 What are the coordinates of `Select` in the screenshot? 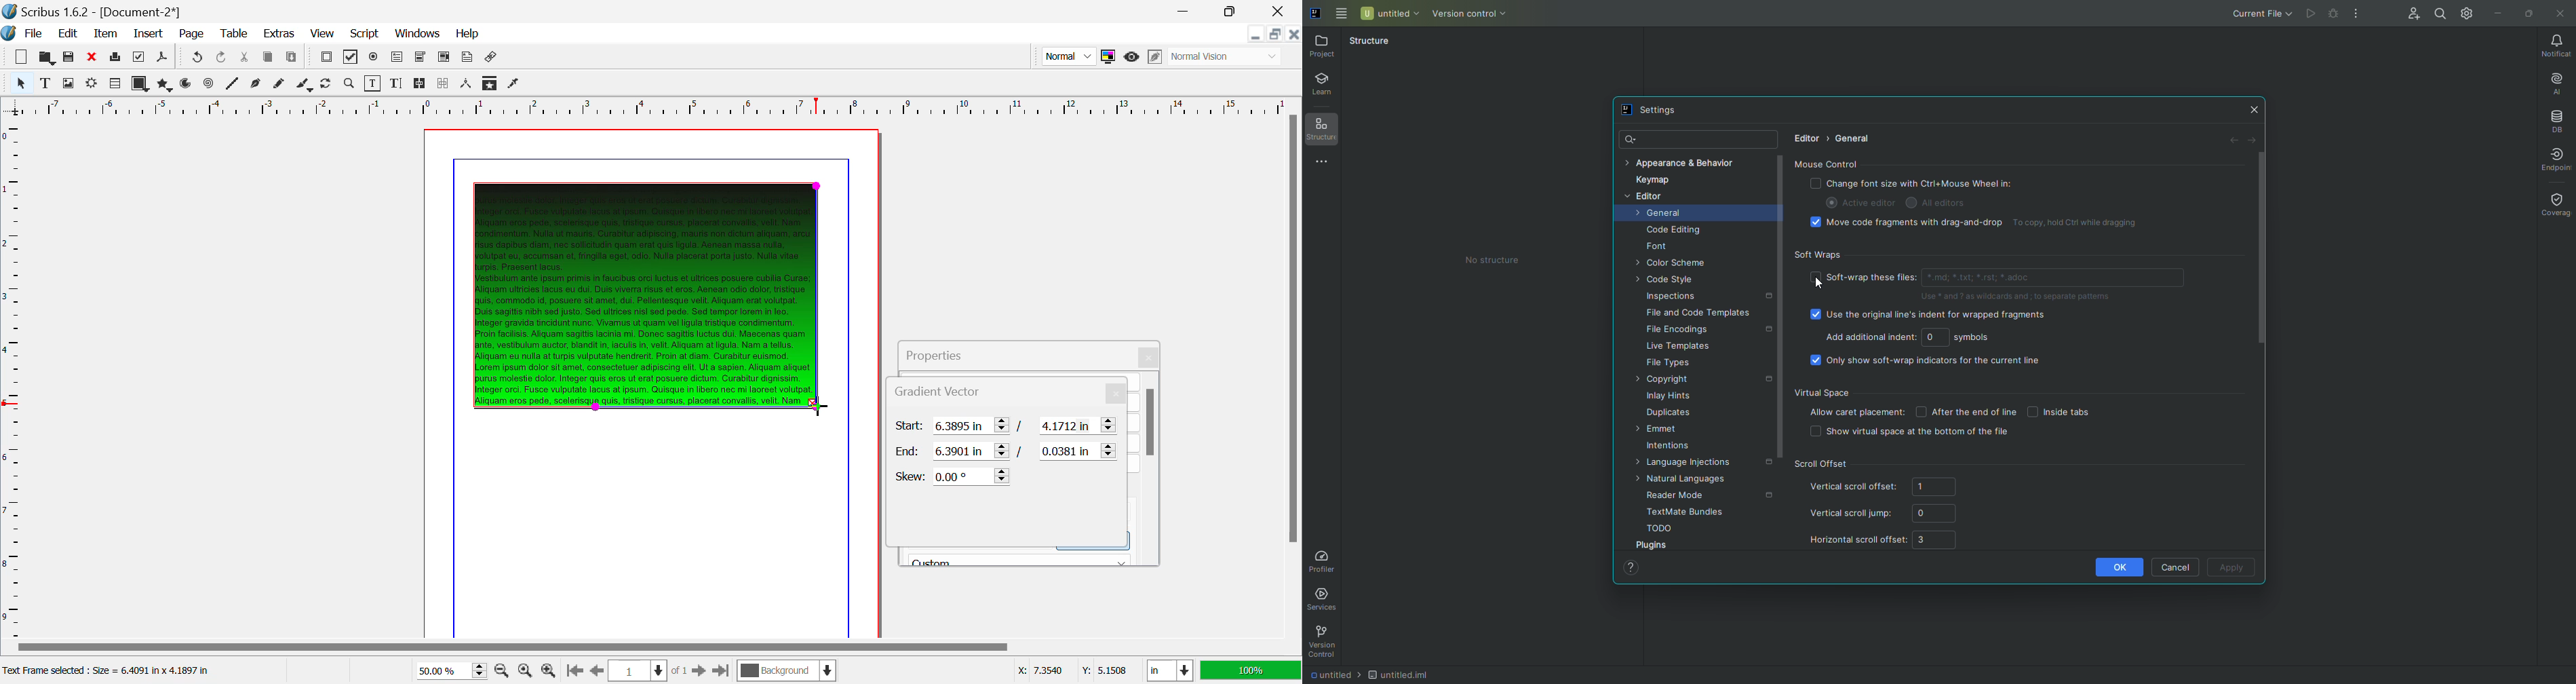 It's located at (20, 82).